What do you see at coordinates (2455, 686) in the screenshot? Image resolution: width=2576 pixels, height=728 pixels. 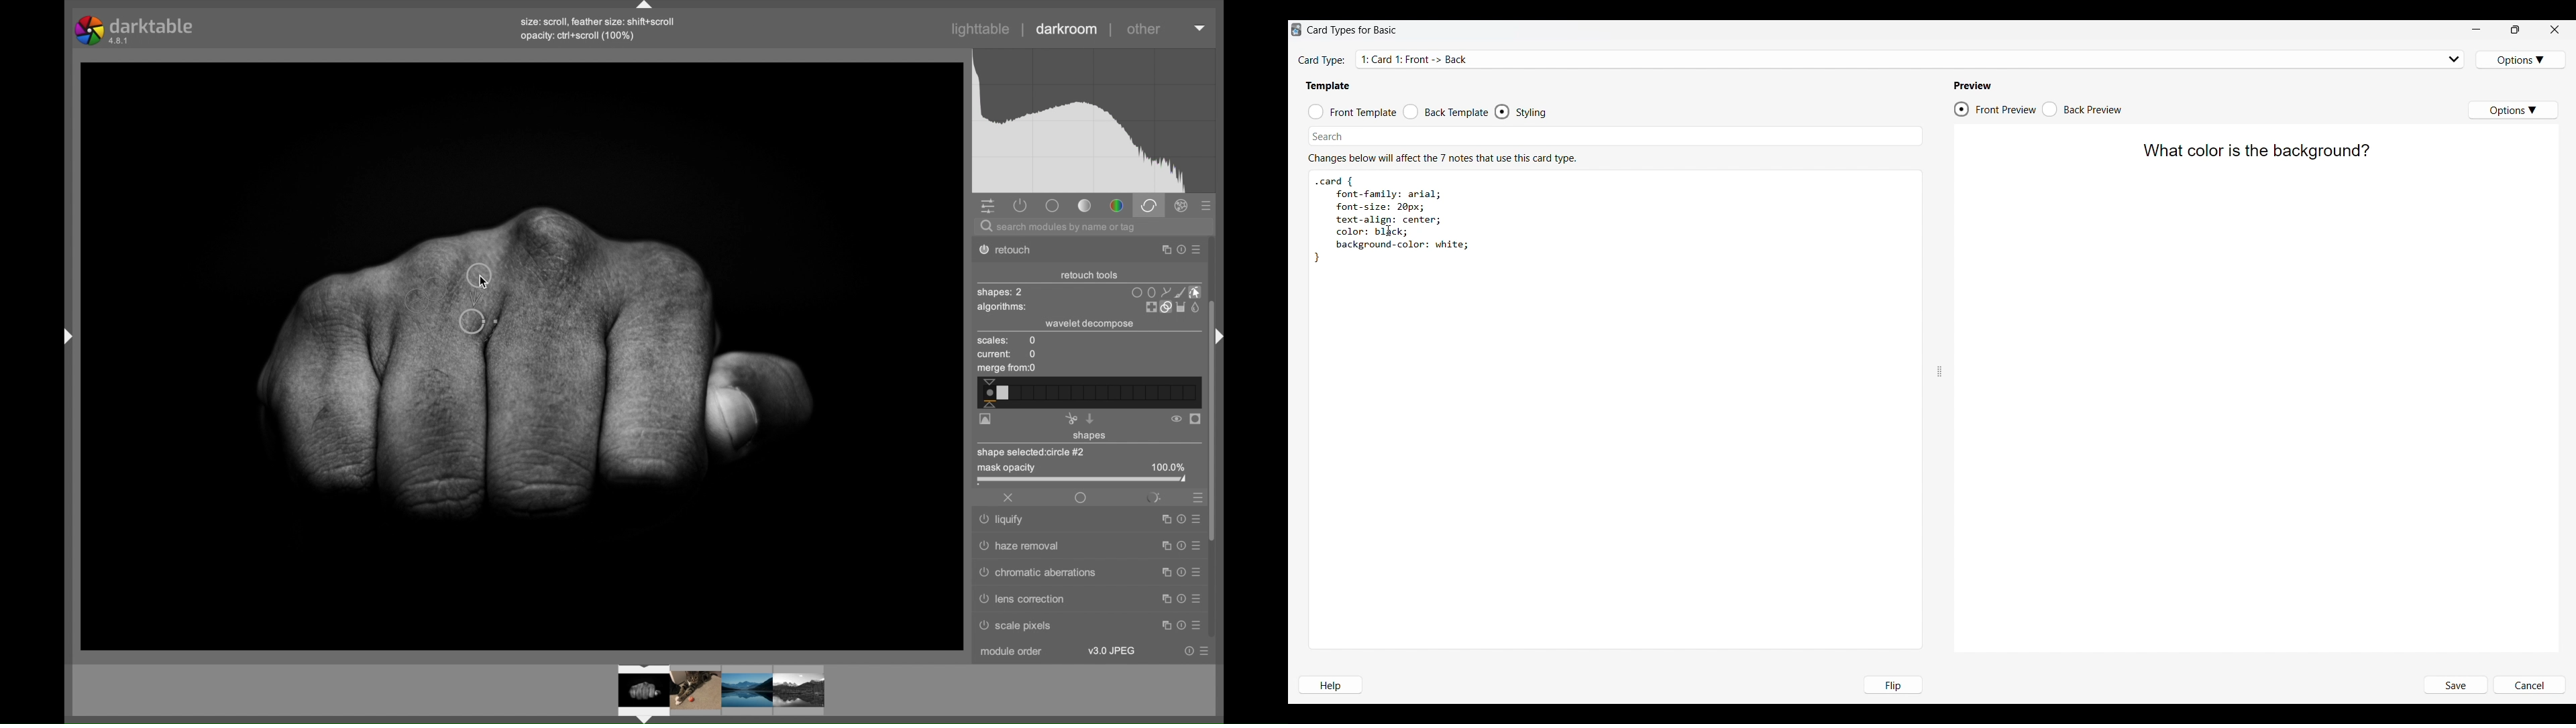 I see `Save` at bounding box center [2455, 686].